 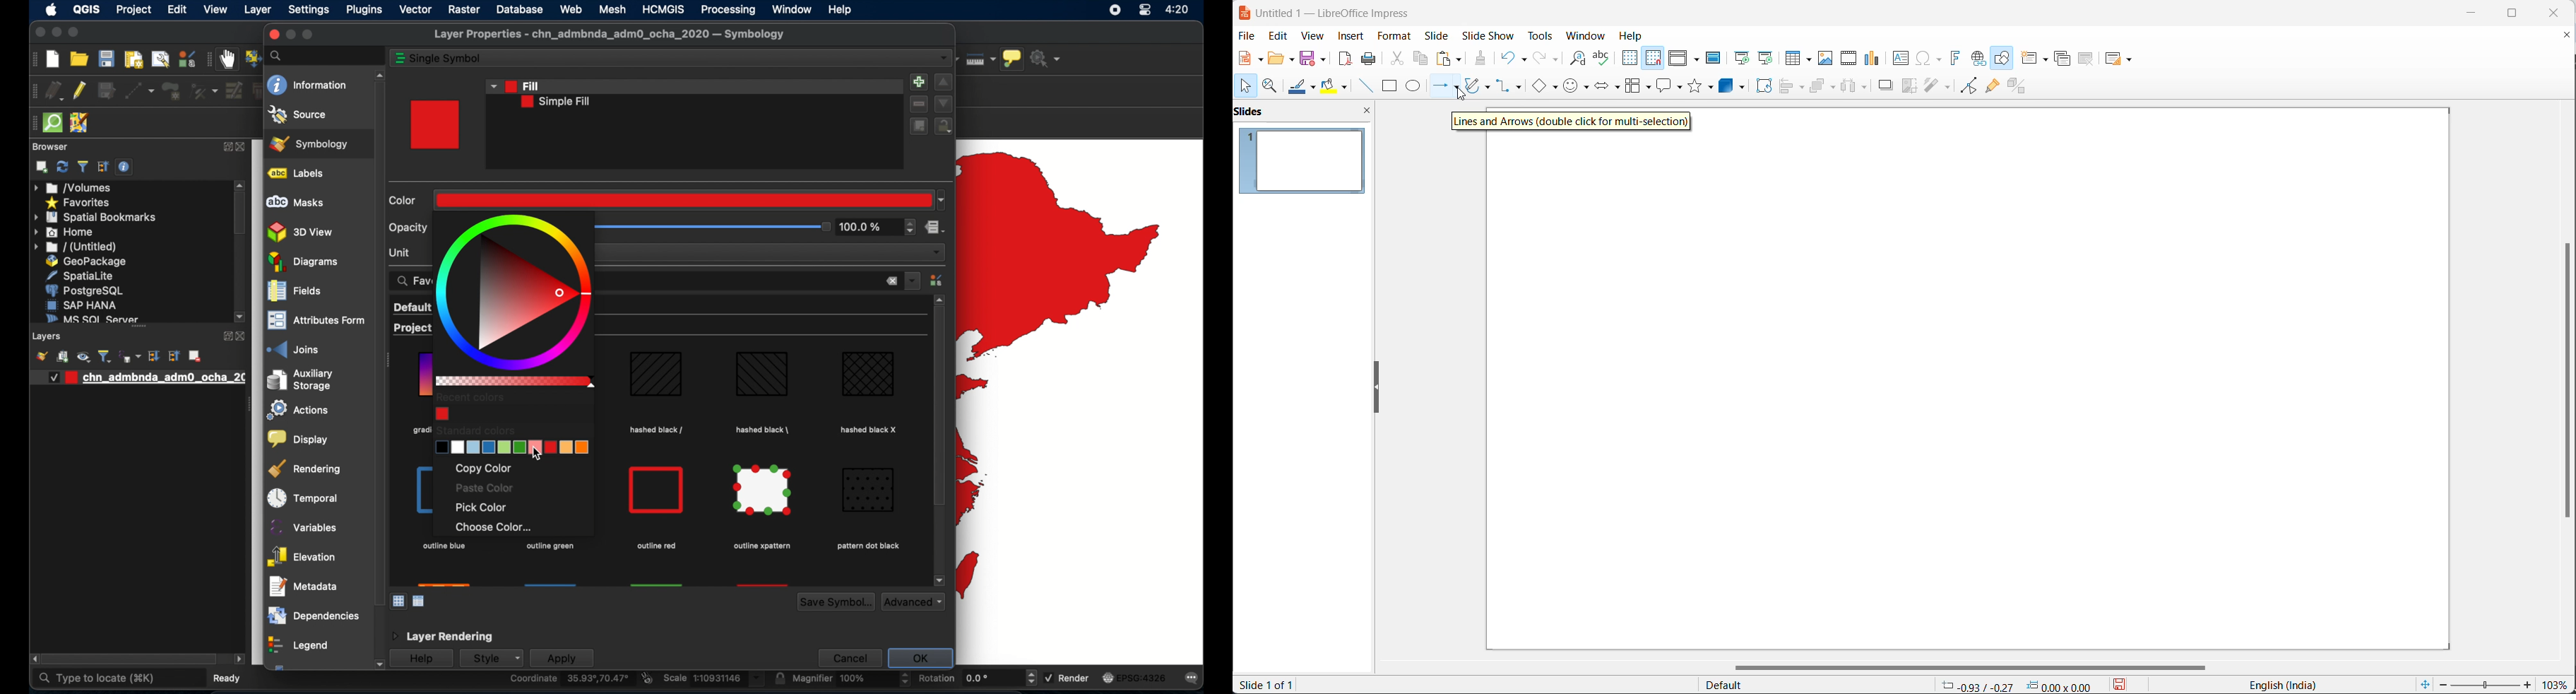 I want to click on scroll up arrow, so click(x=378, y=73).